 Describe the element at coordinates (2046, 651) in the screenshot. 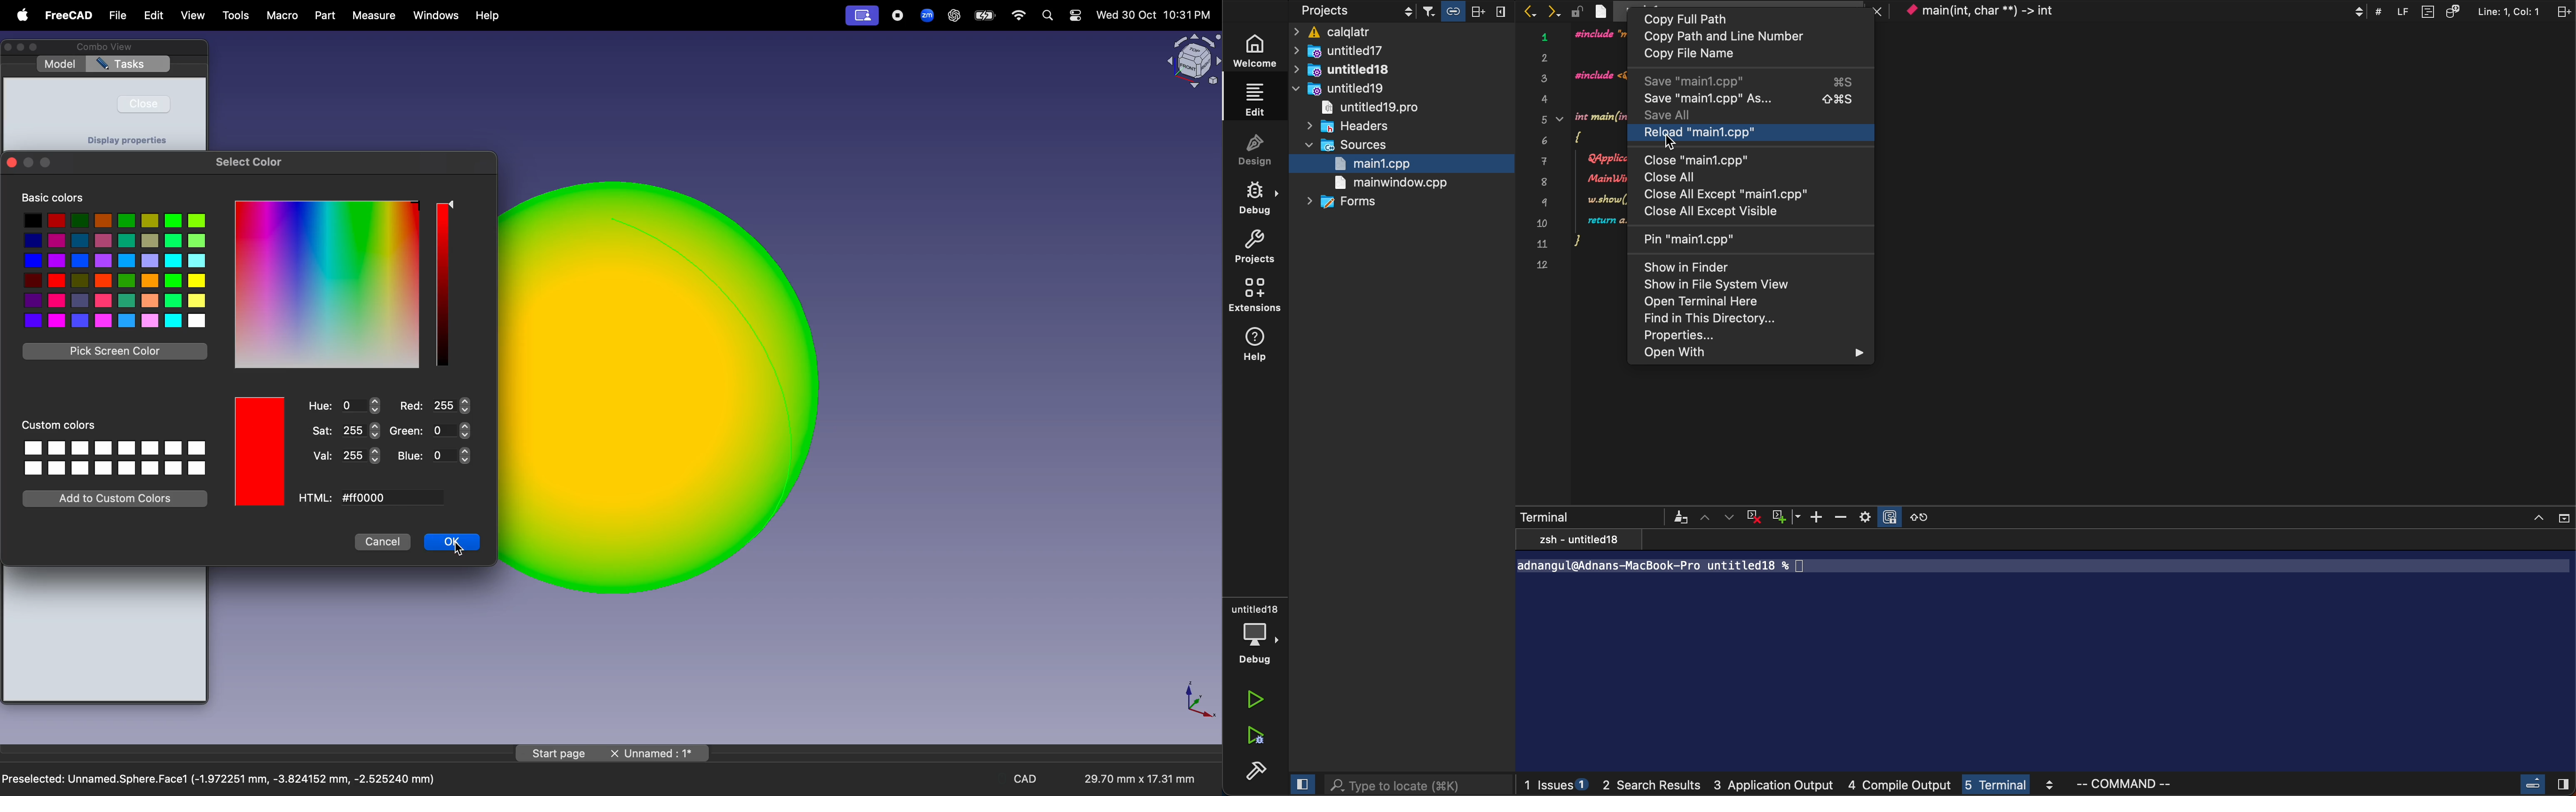

I see `terminal` at that location.